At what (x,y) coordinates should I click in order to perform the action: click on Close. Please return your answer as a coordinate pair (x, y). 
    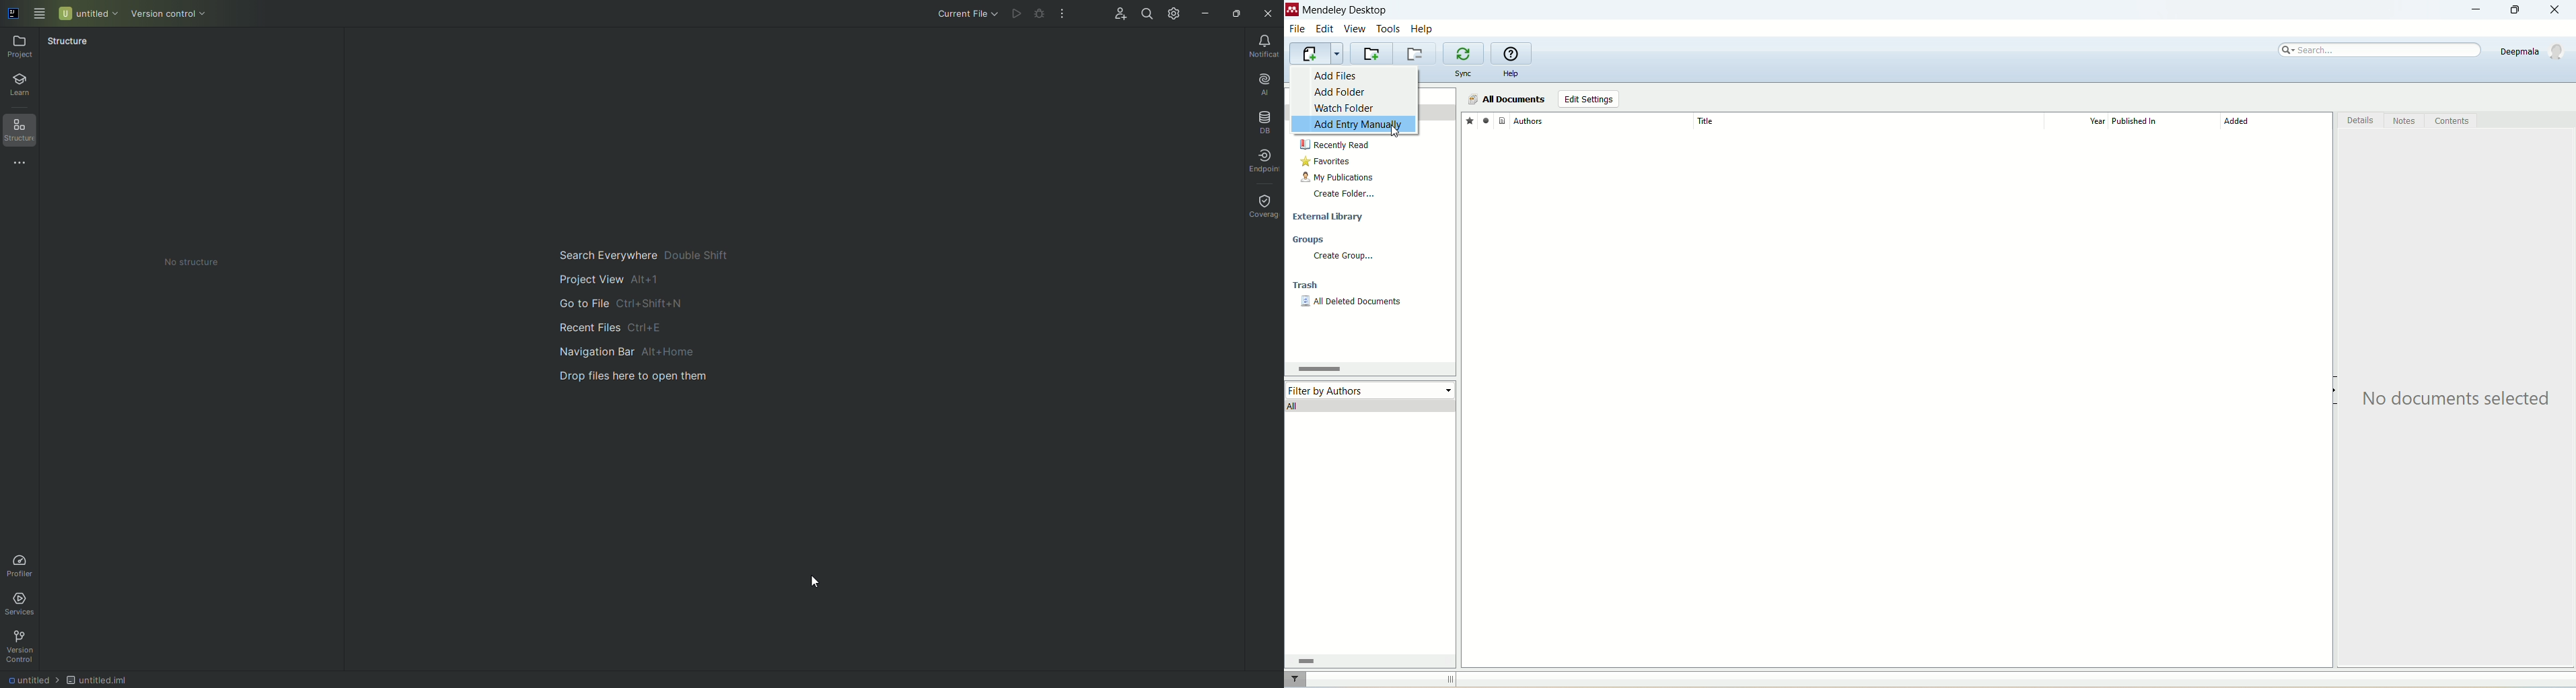
    Looking at the image, I should click on (1270, 13).